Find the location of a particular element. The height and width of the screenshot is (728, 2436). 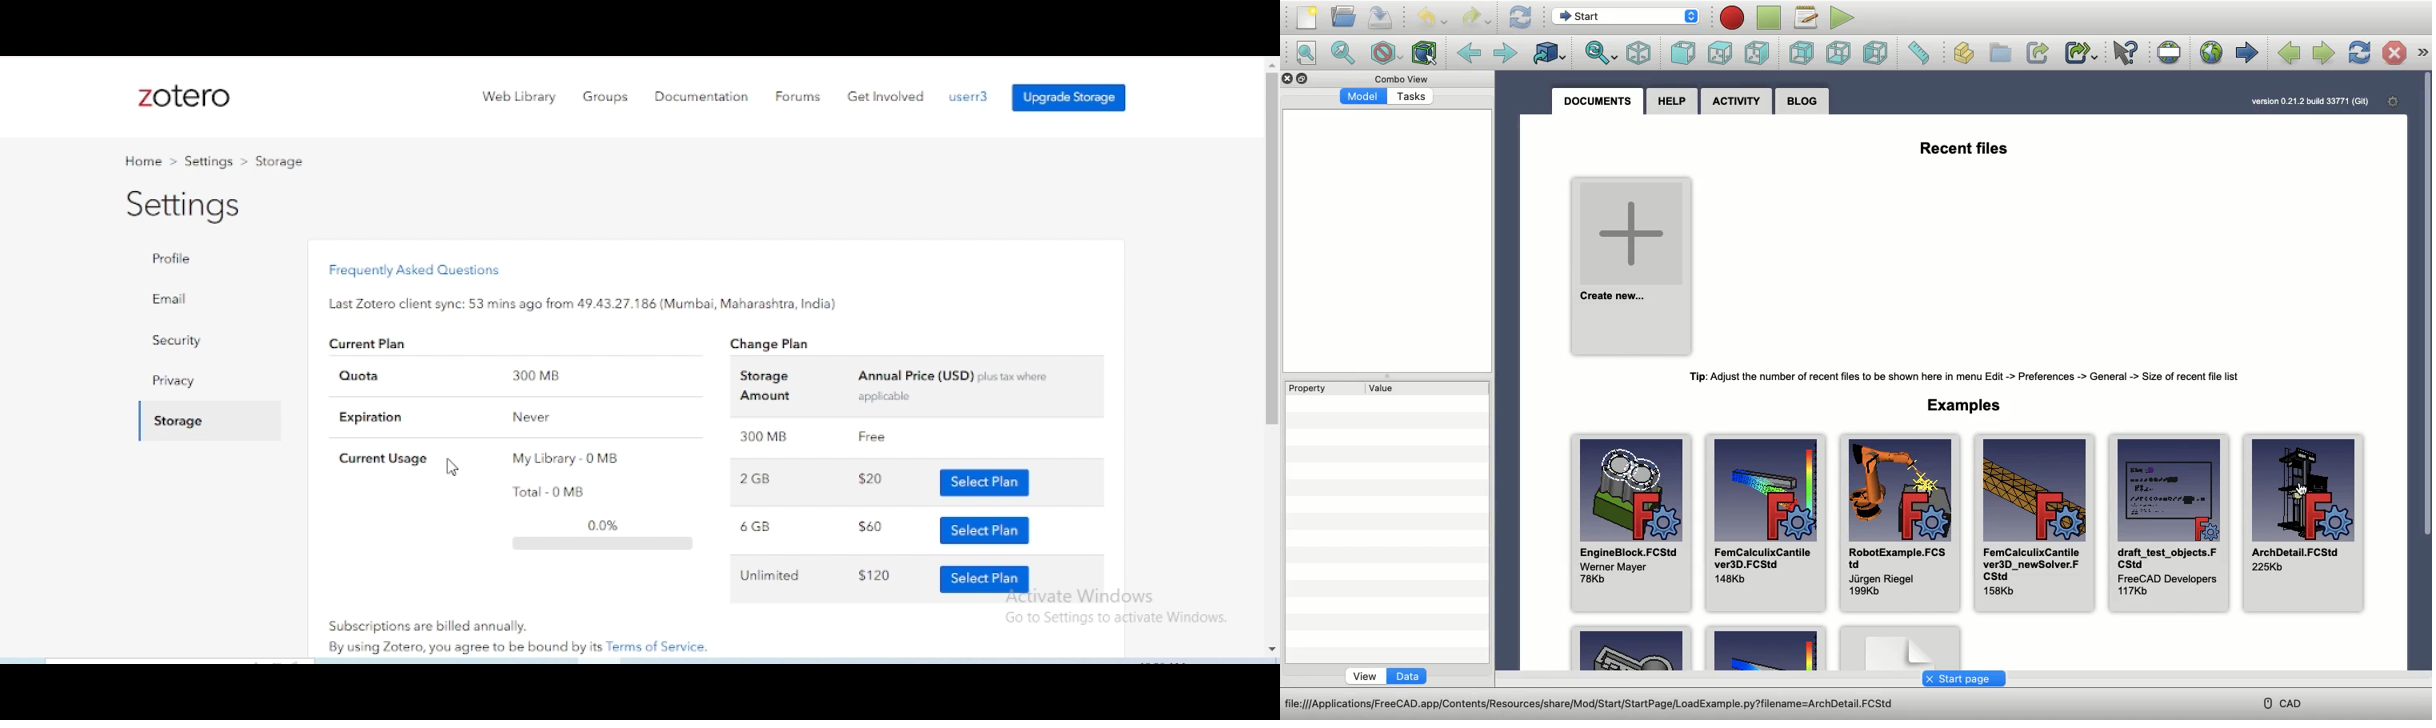

cursor is located at coordinates (452, 468).